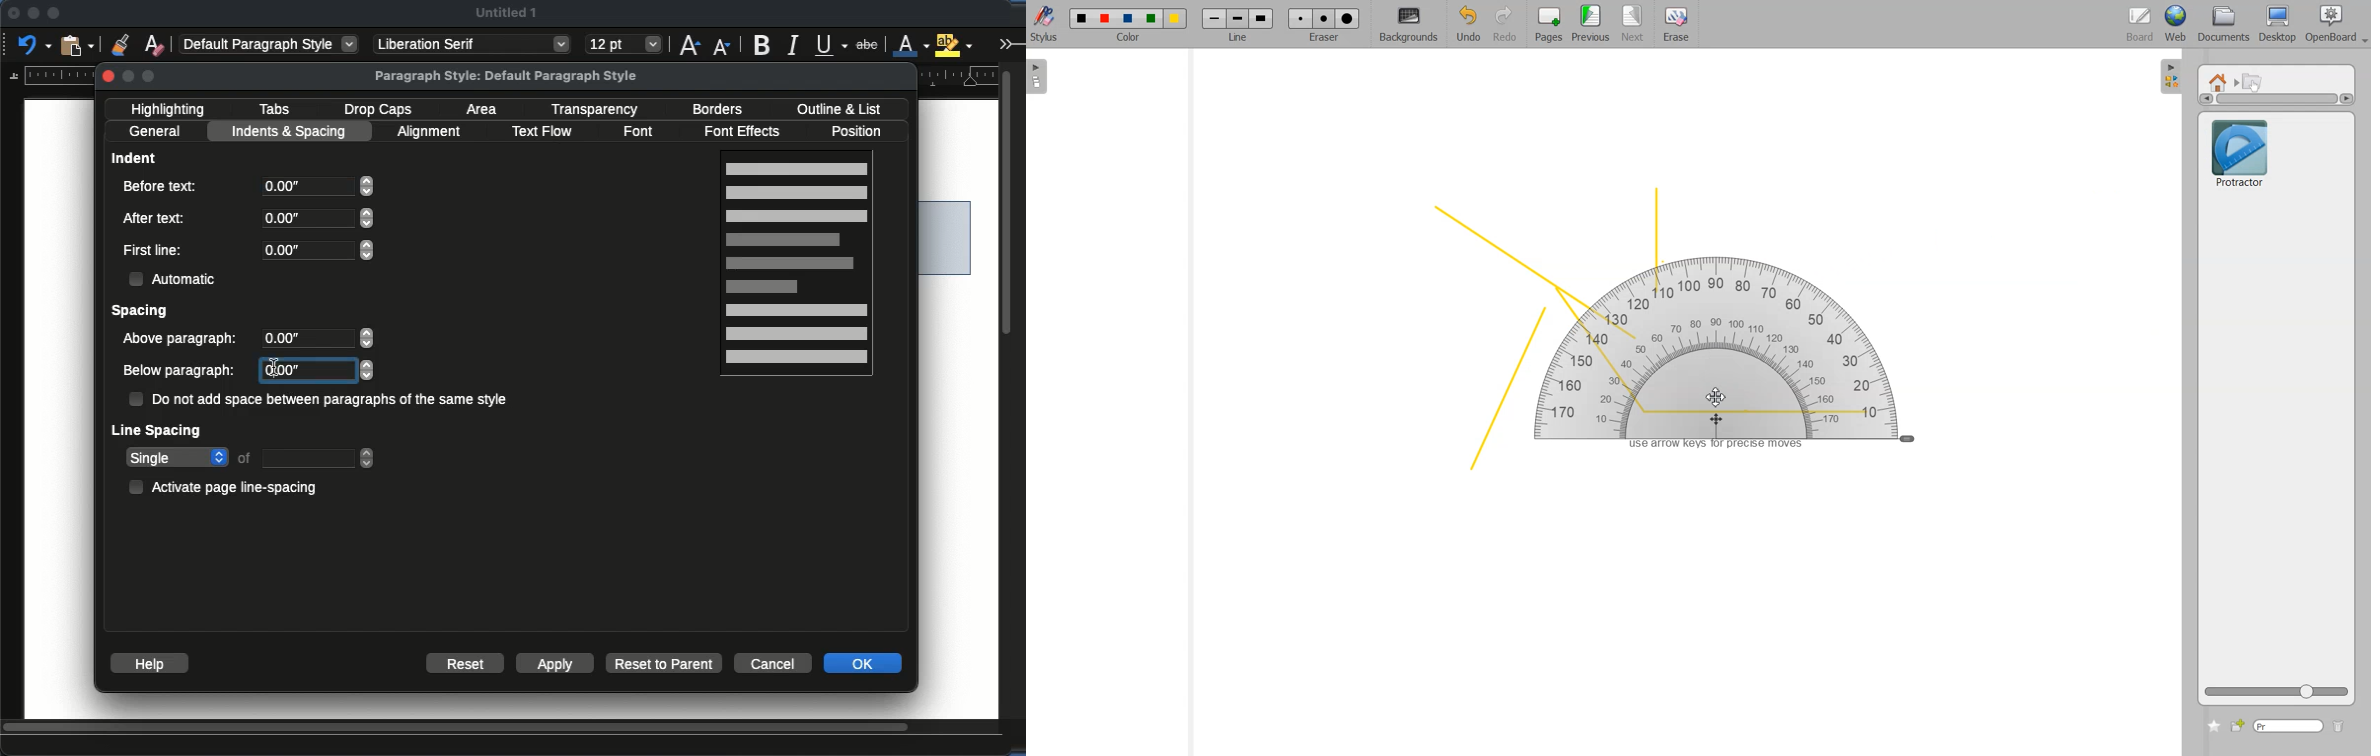  I want to click on italic, so click(792, 46).